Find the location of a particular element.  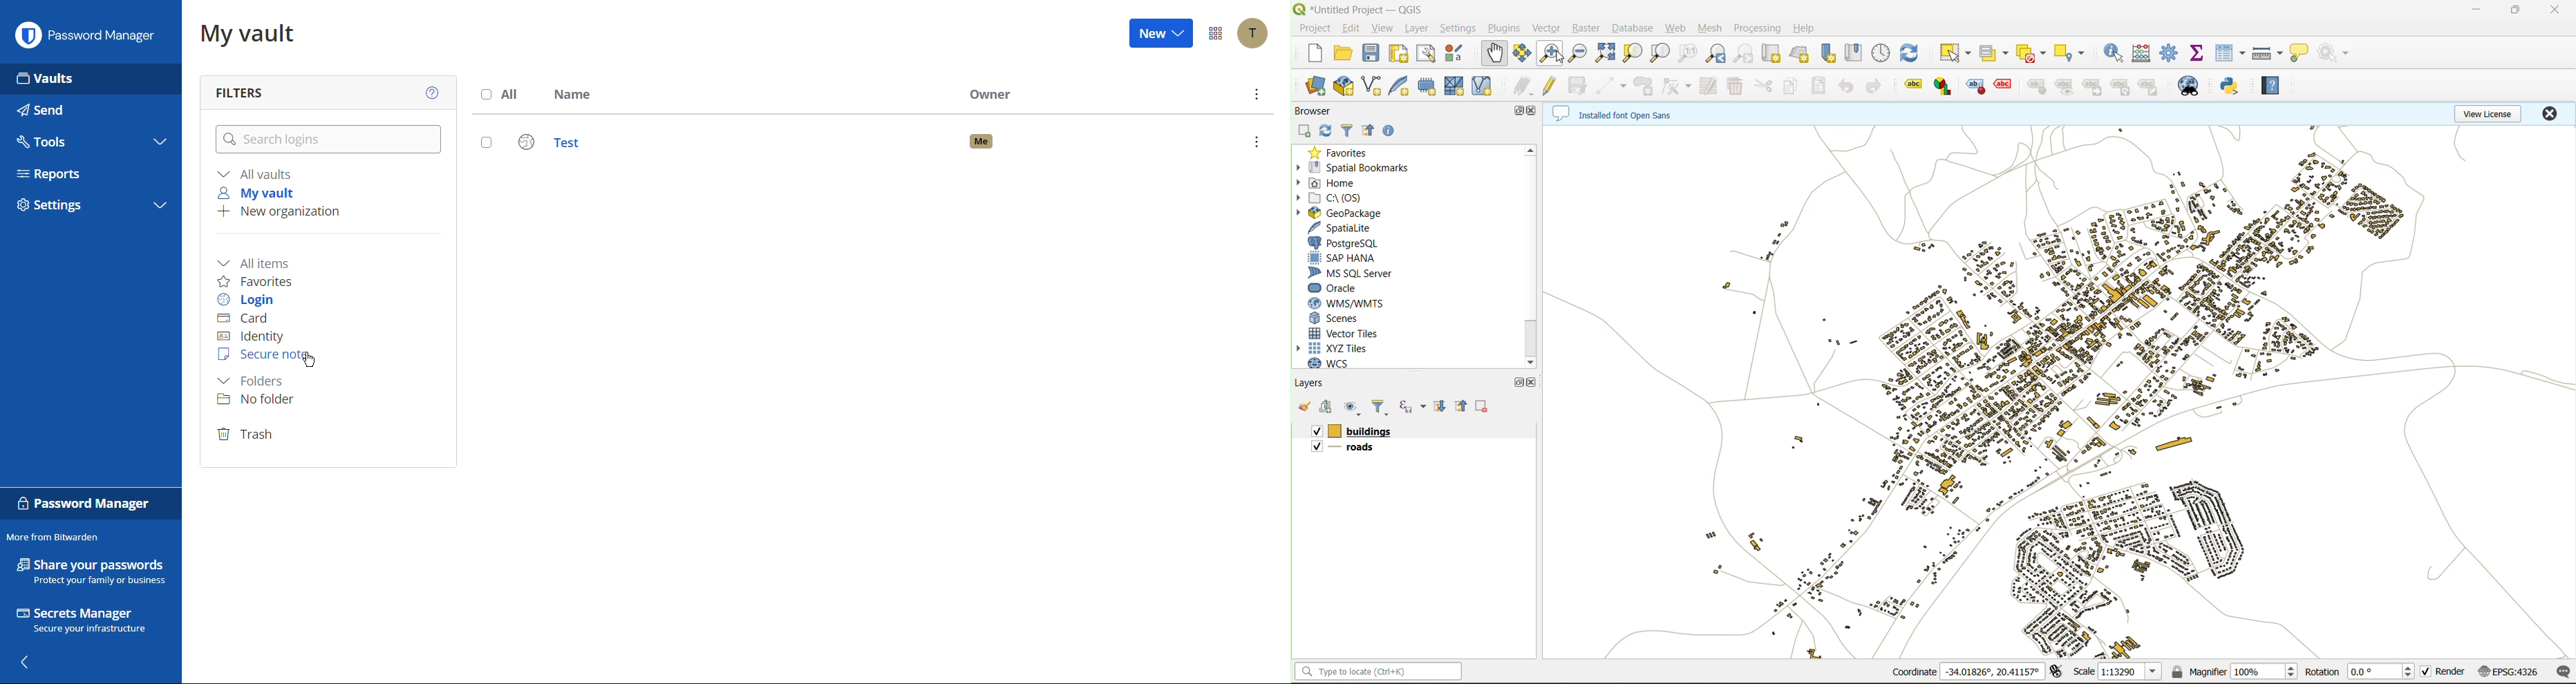

All vaults is located at coordinates (255, 173).